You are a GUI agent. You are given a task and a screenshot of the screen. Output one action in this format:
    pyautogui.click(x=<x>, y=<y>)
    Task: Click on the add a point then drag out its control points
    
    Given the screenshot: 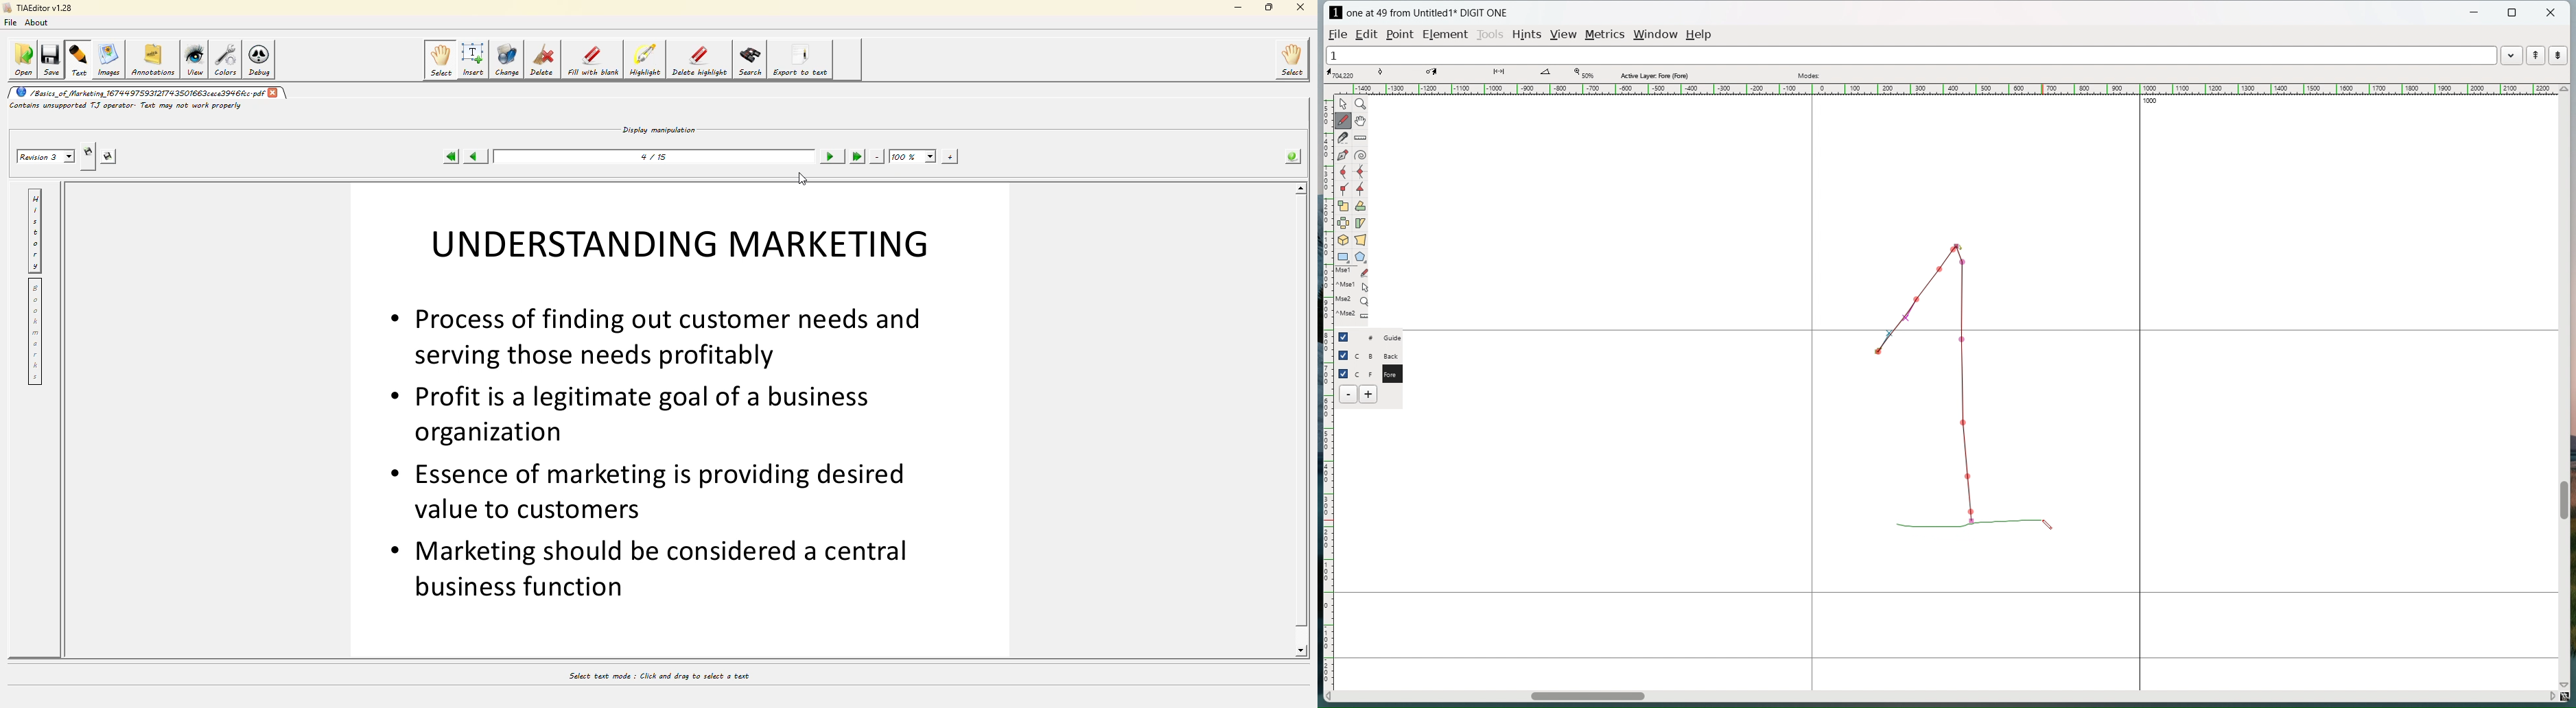 What is the action you would take?
    pyautogui.click(x=1343, y=155)
    